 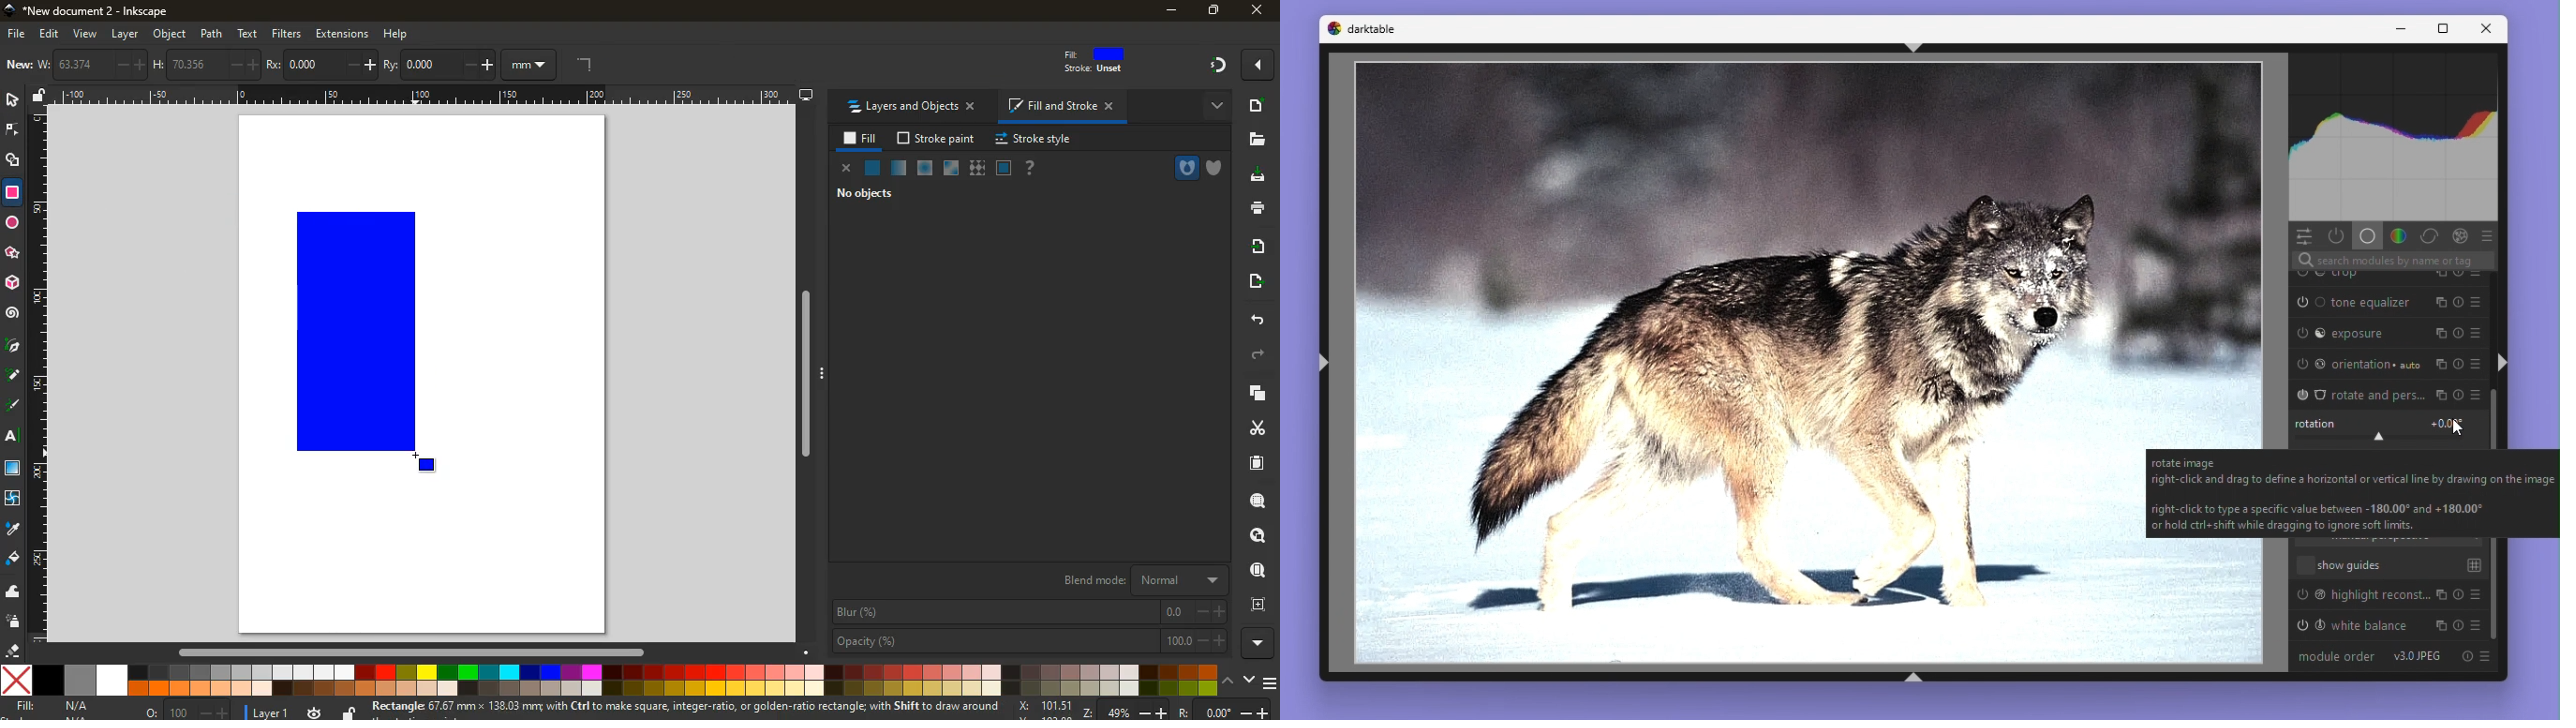 What do you see at coordinates (1003, 168) in the screenshot?
I see `glass` at bounding box center [1003, 168].